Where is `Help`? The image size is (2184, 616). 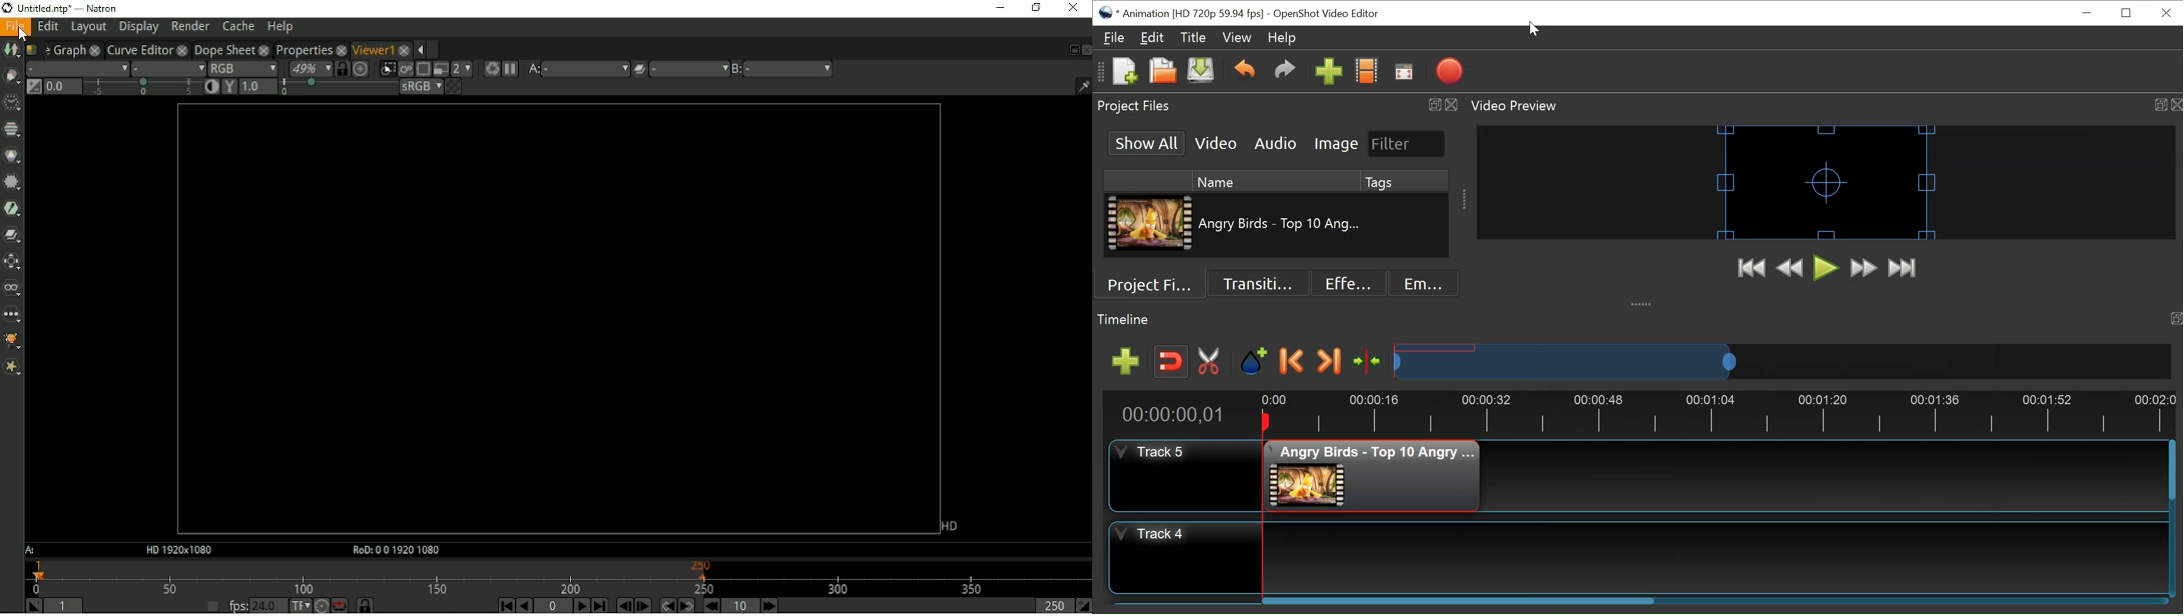
Help is located at coordinates (279, 27).